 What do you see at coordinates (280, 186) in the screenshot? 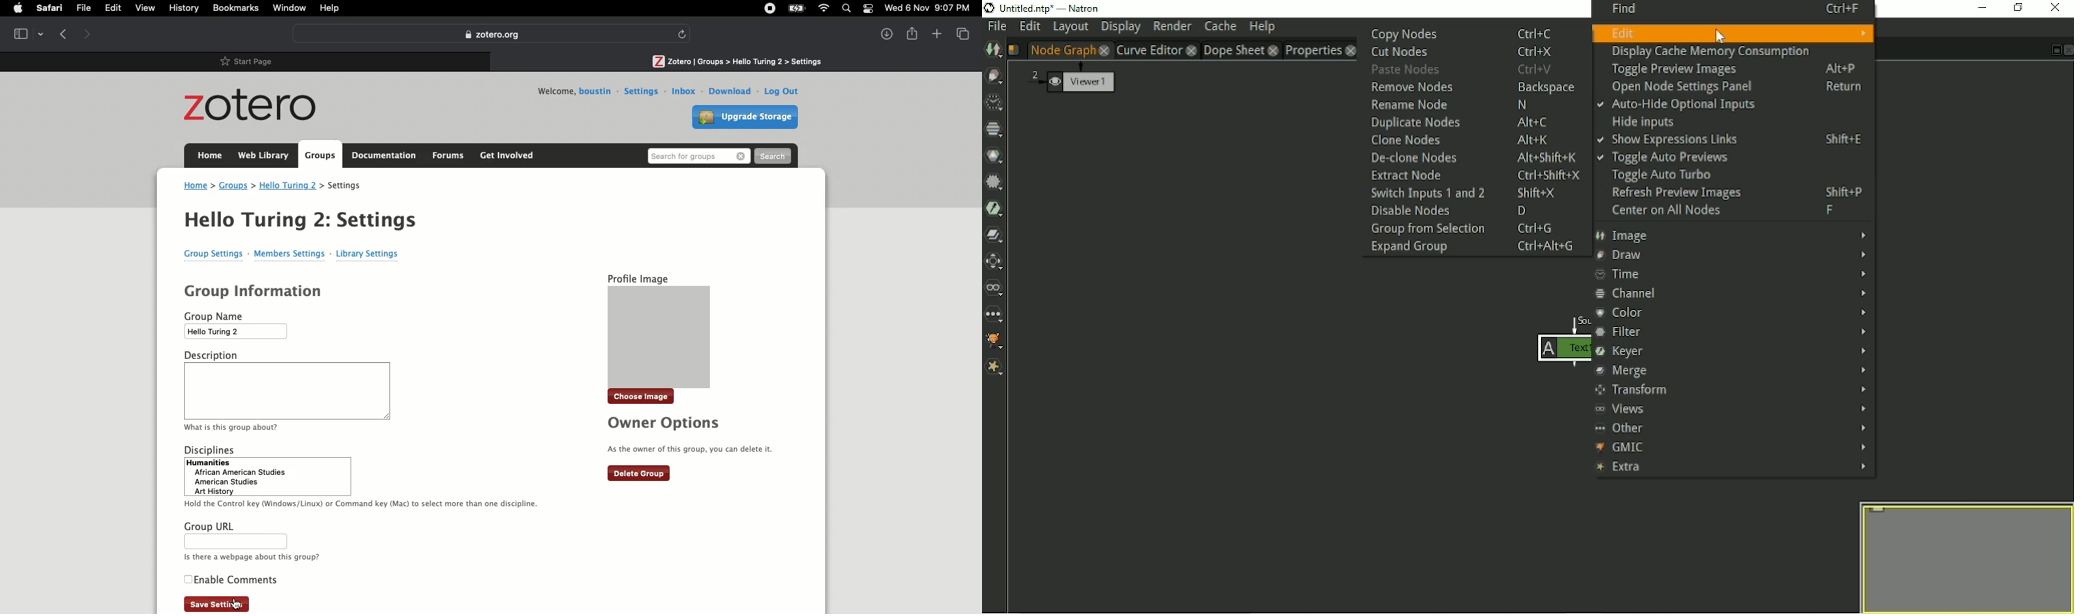
I see `Address` at bounding box center [280, 186].